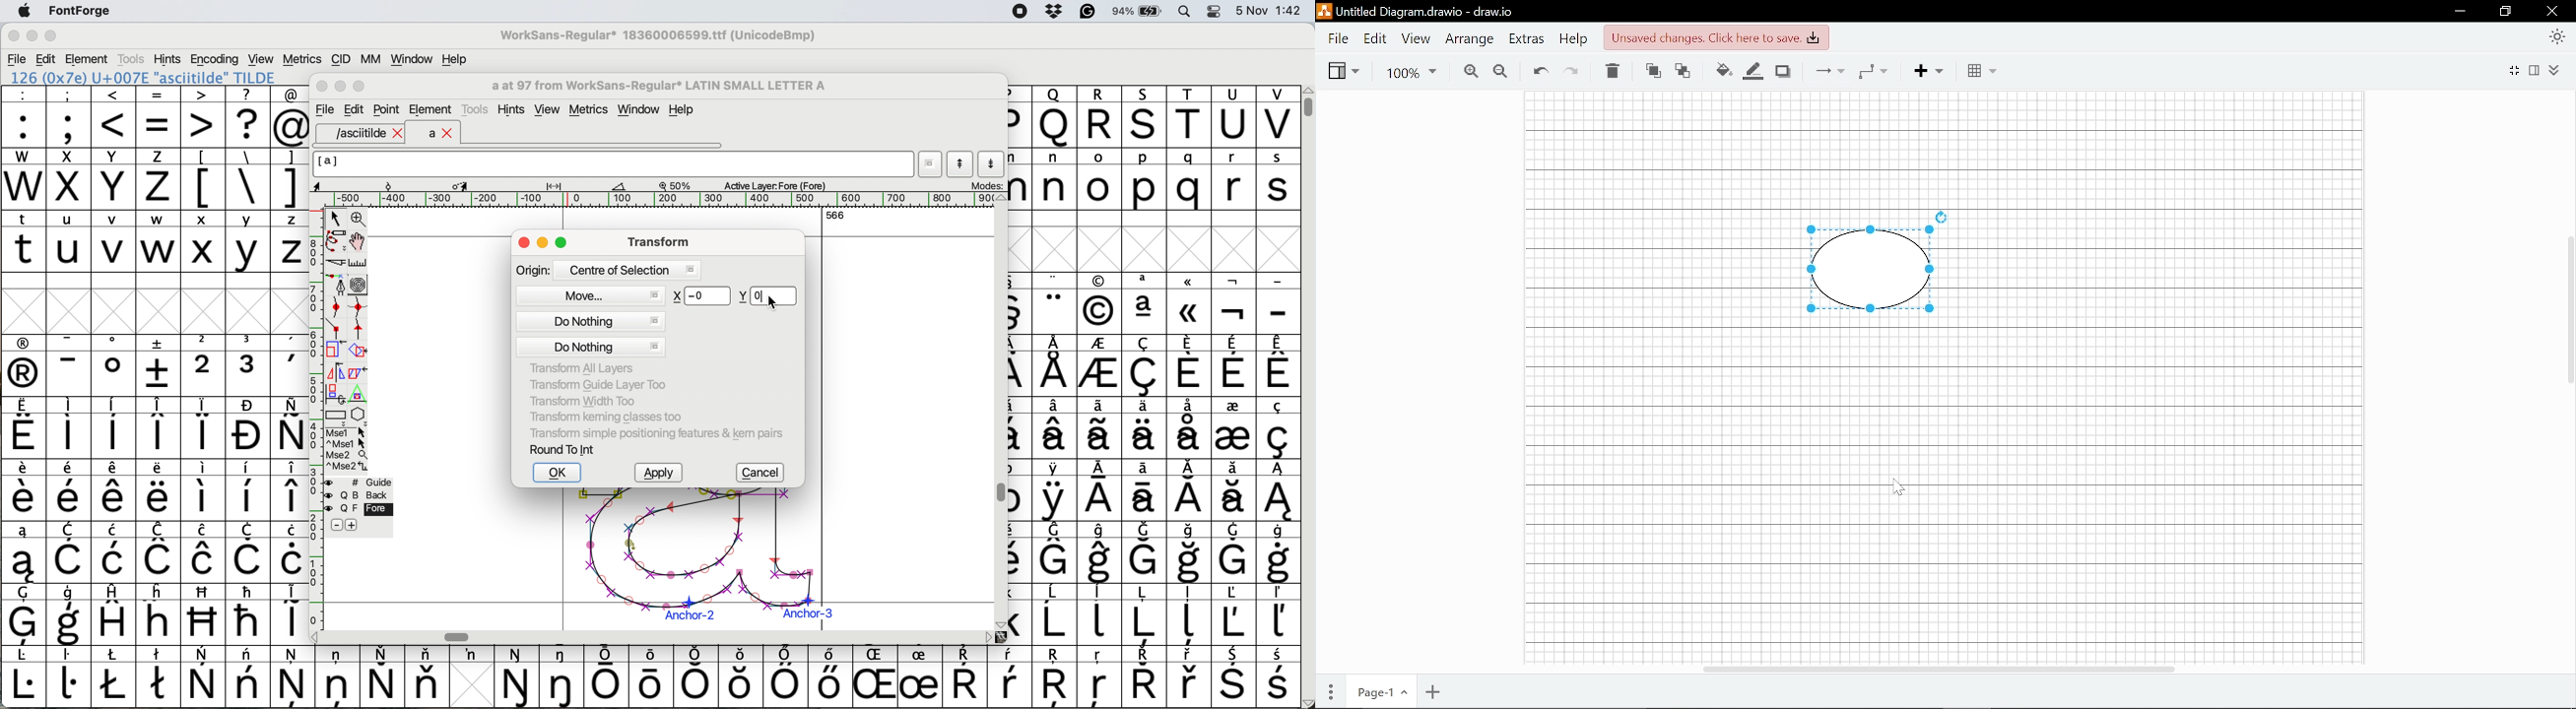 The width and height of the screenshot is (2576, 728). I want to click on symbol, so click(1101, 613).